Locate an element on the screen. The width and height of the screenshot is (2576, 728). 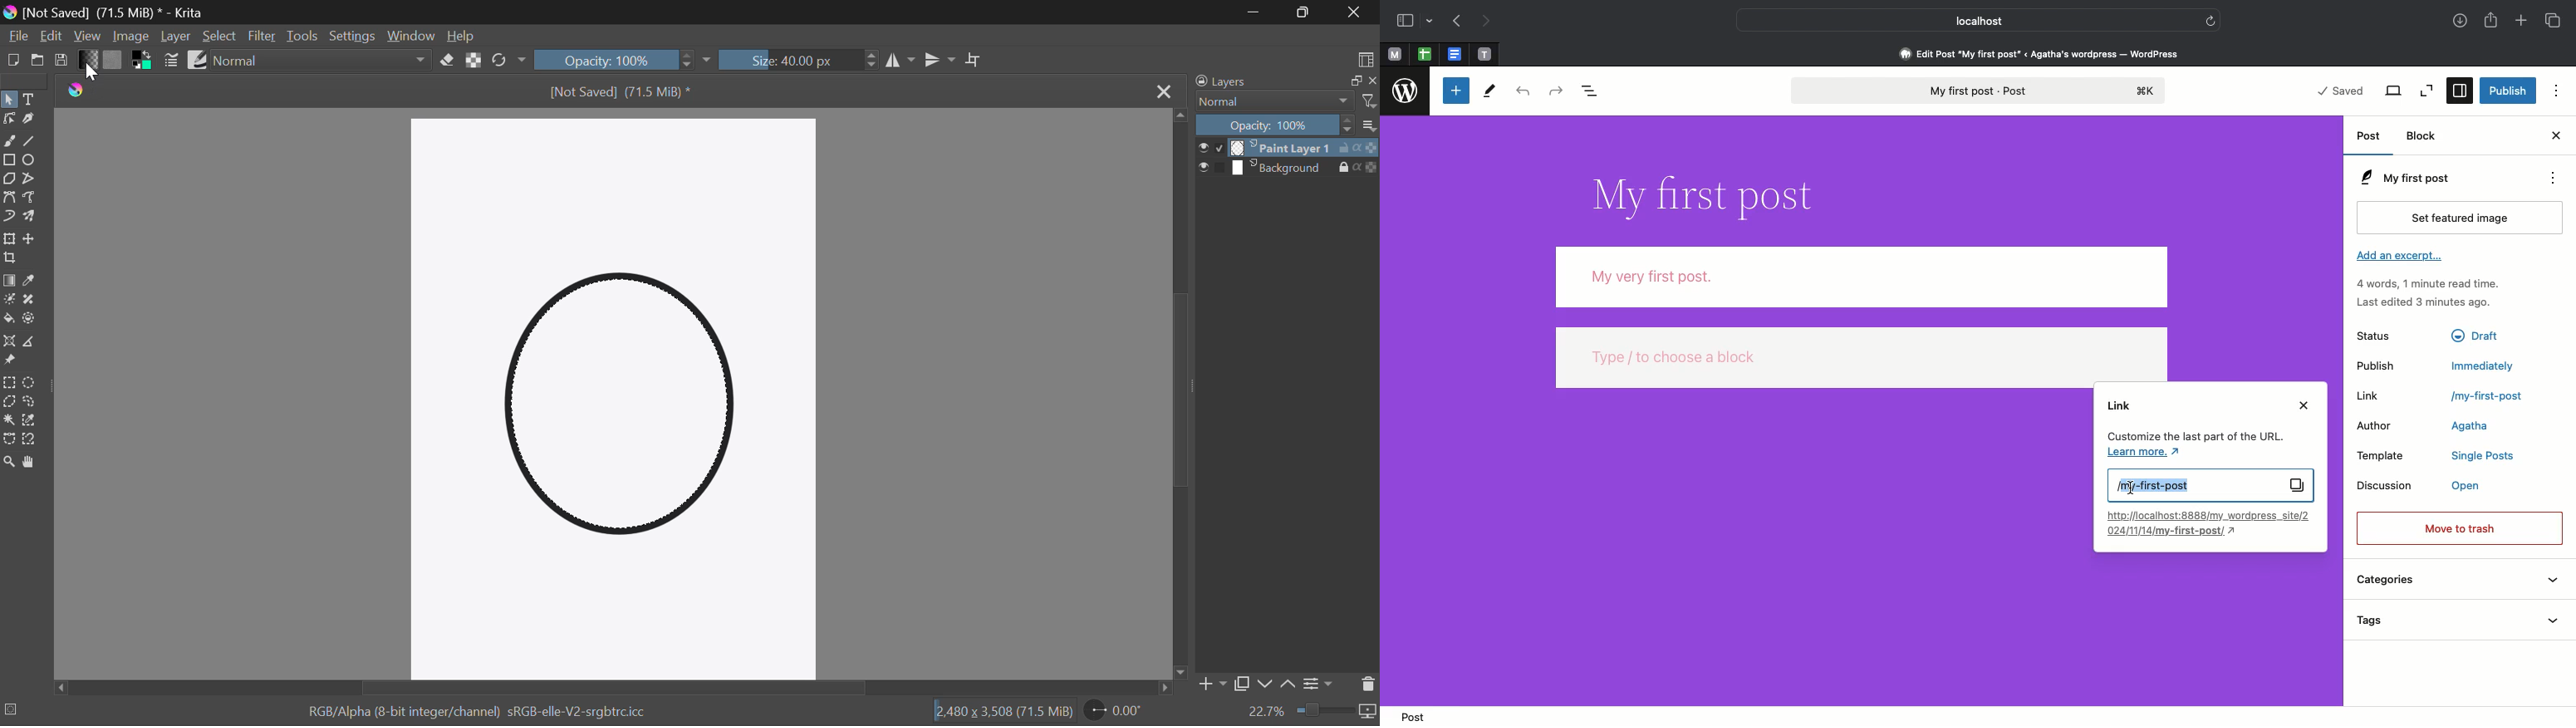
Magnetic Curve Selection is located at coordinates (34, 441).